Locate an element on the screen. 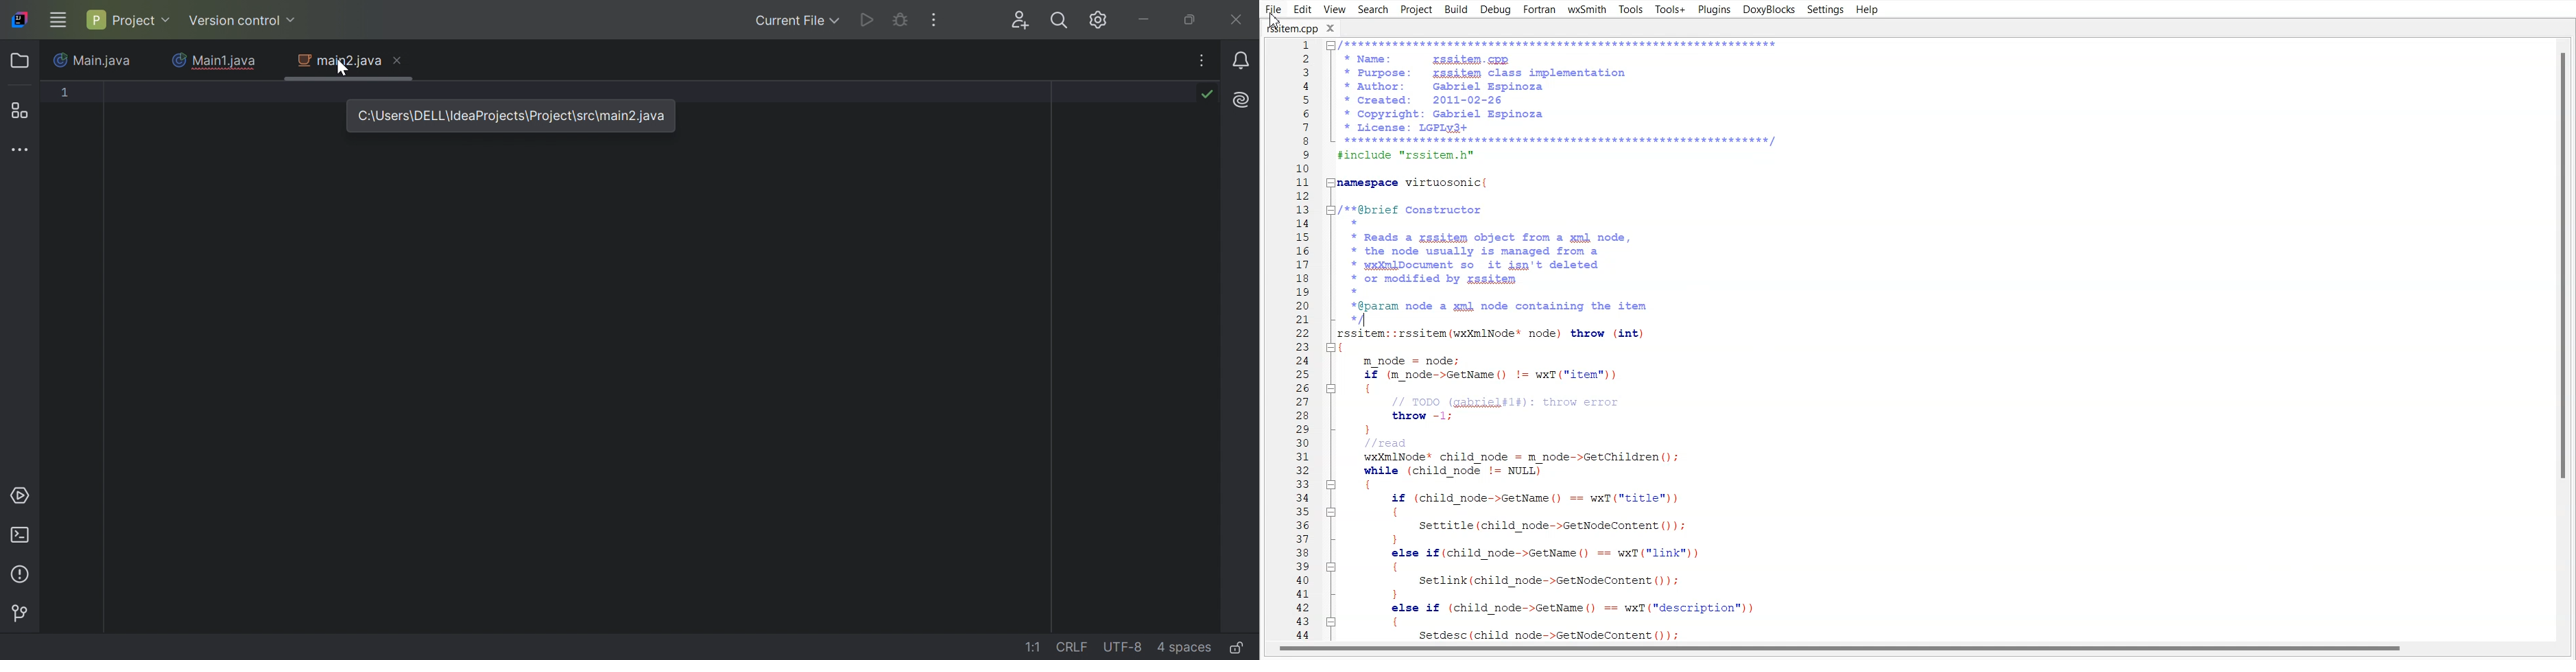 Image resolution: width=2576 pixels, height=672 pixels. Collapse is located at coordinates (1331, 621).